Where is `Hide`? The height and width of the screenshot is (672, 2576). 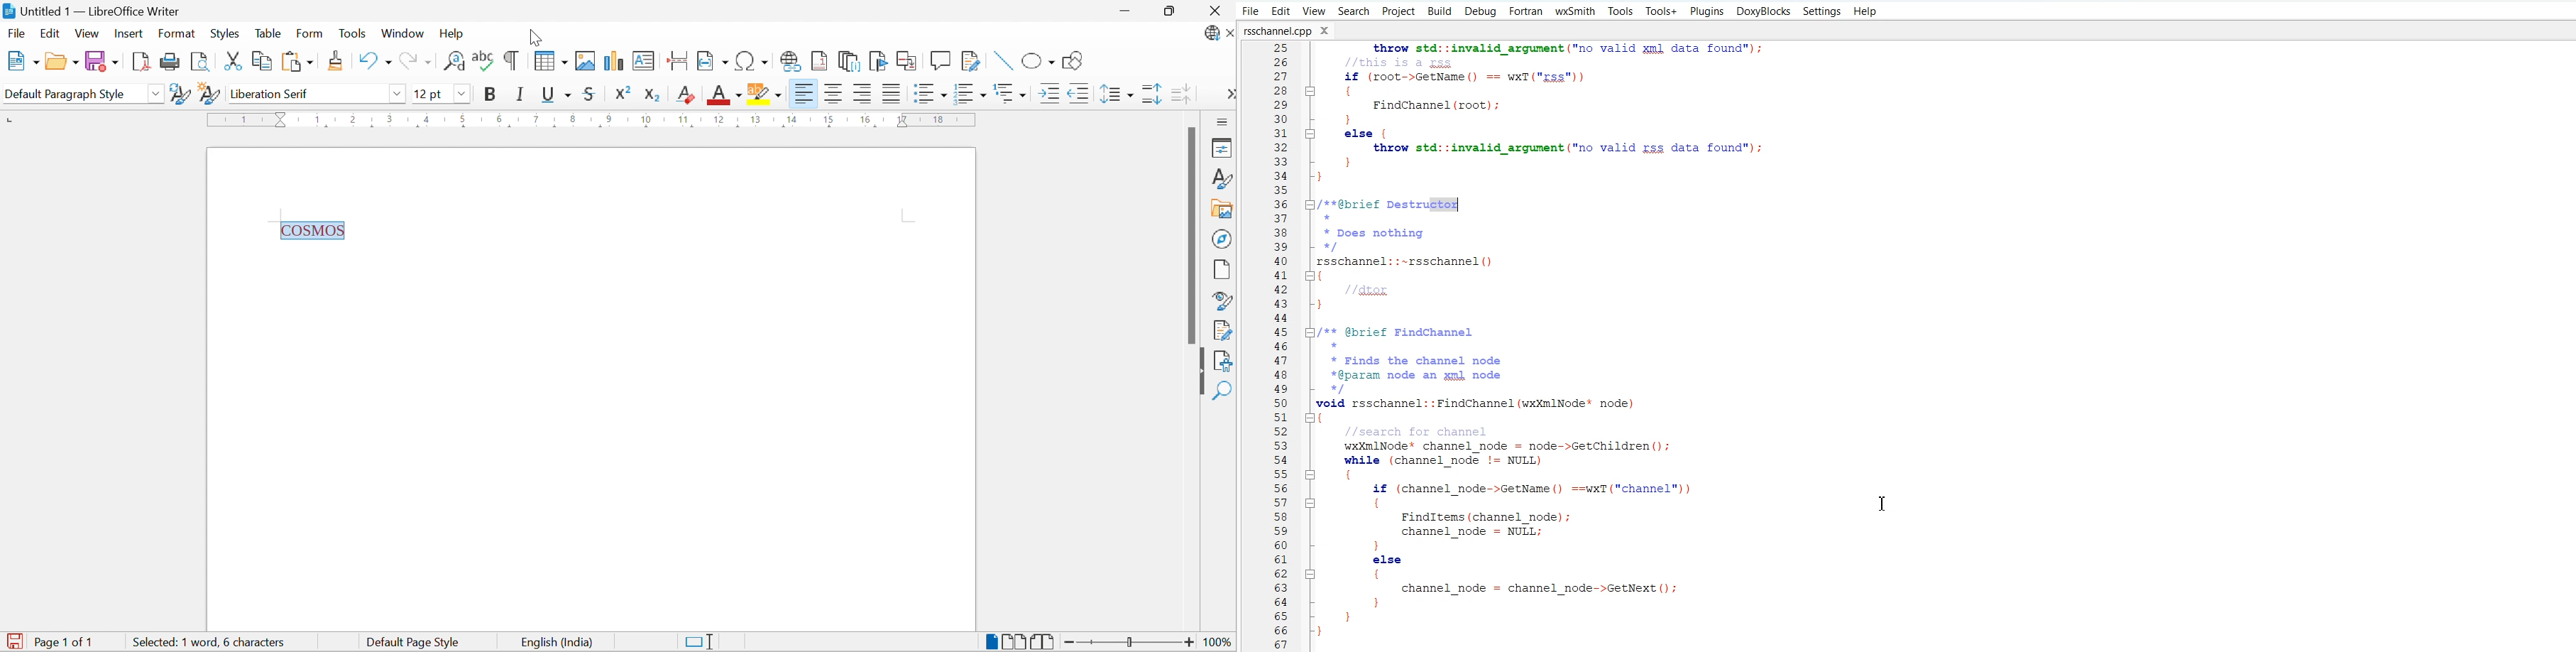
Hide is located at coordinates (1199, 371).